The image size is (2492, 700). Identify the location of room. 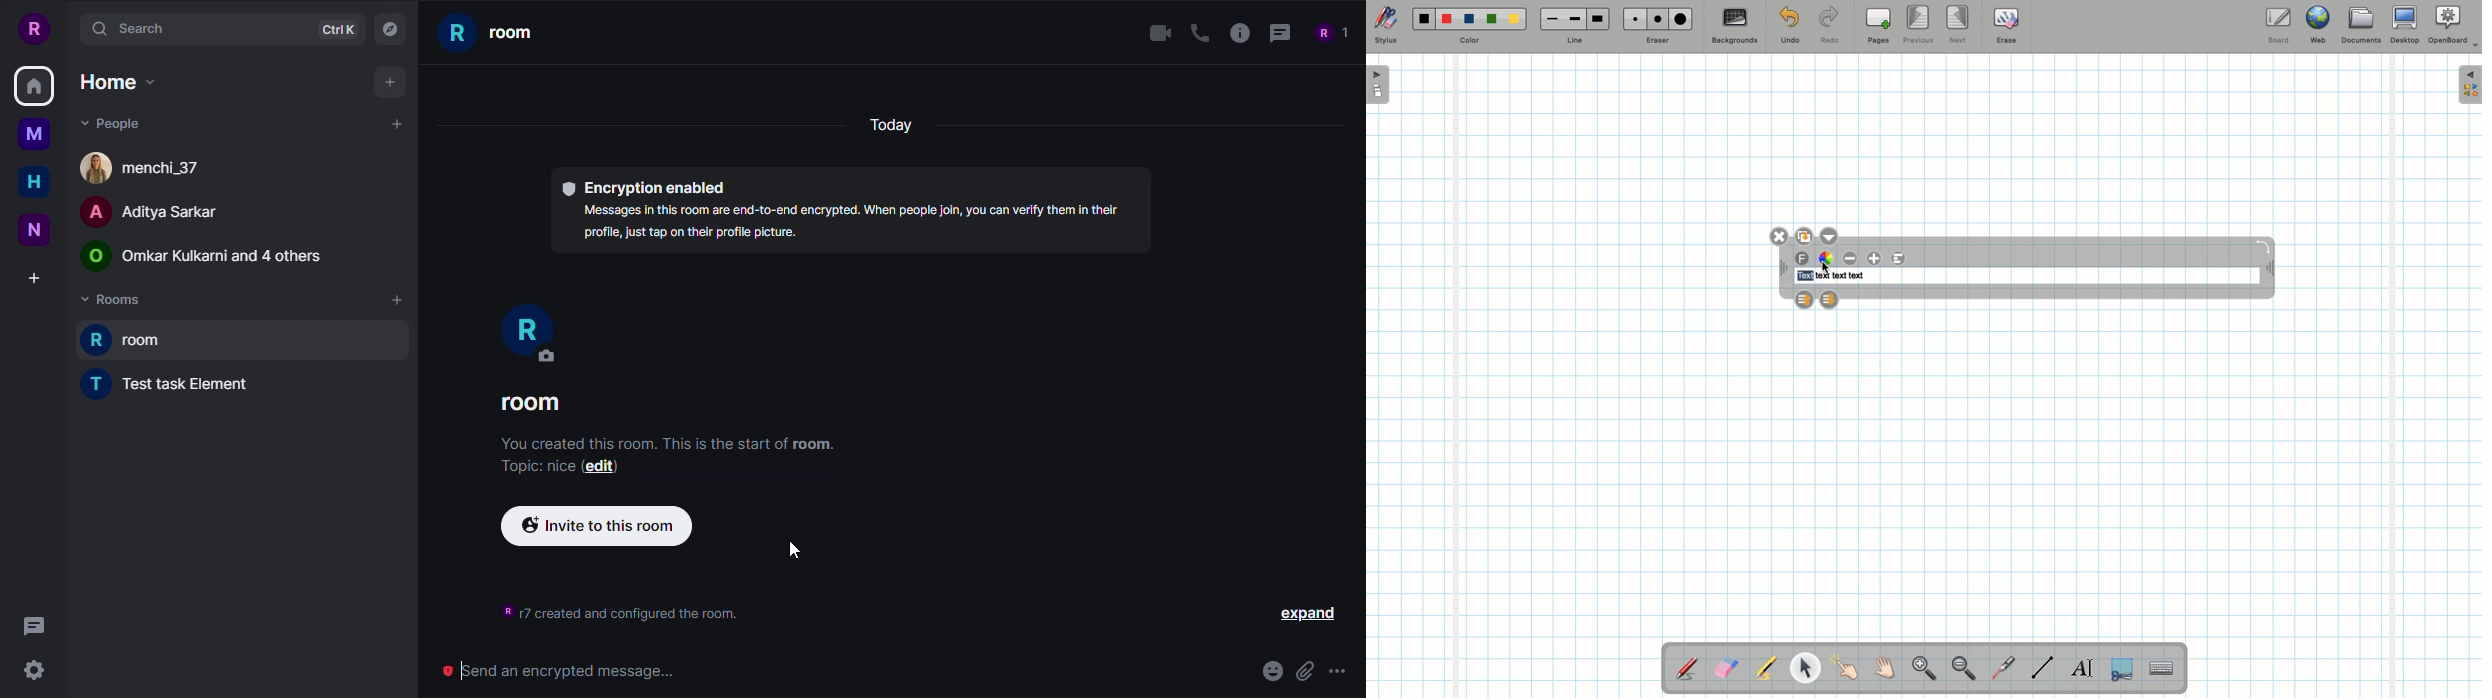
(568, 403).